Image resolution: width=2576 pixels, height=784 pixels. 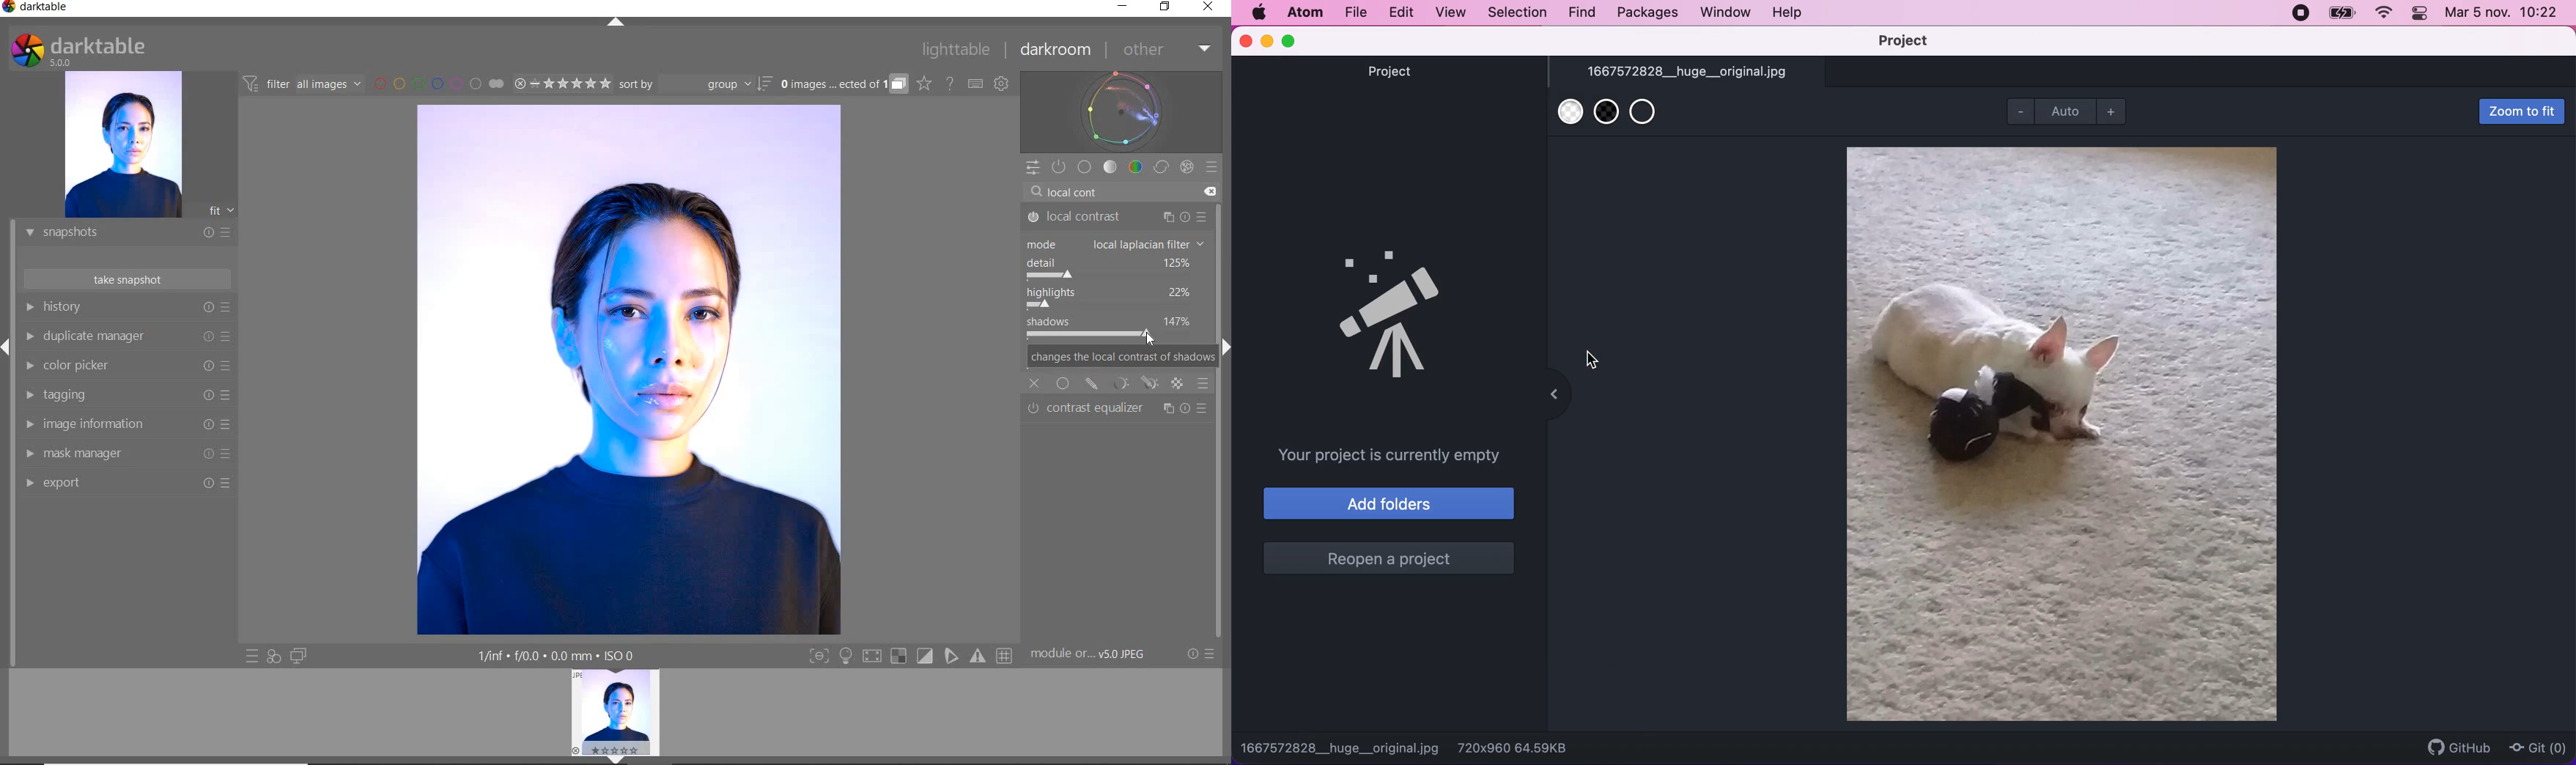 I want to click on MASK OPTION, so click(x=1152, y=385).